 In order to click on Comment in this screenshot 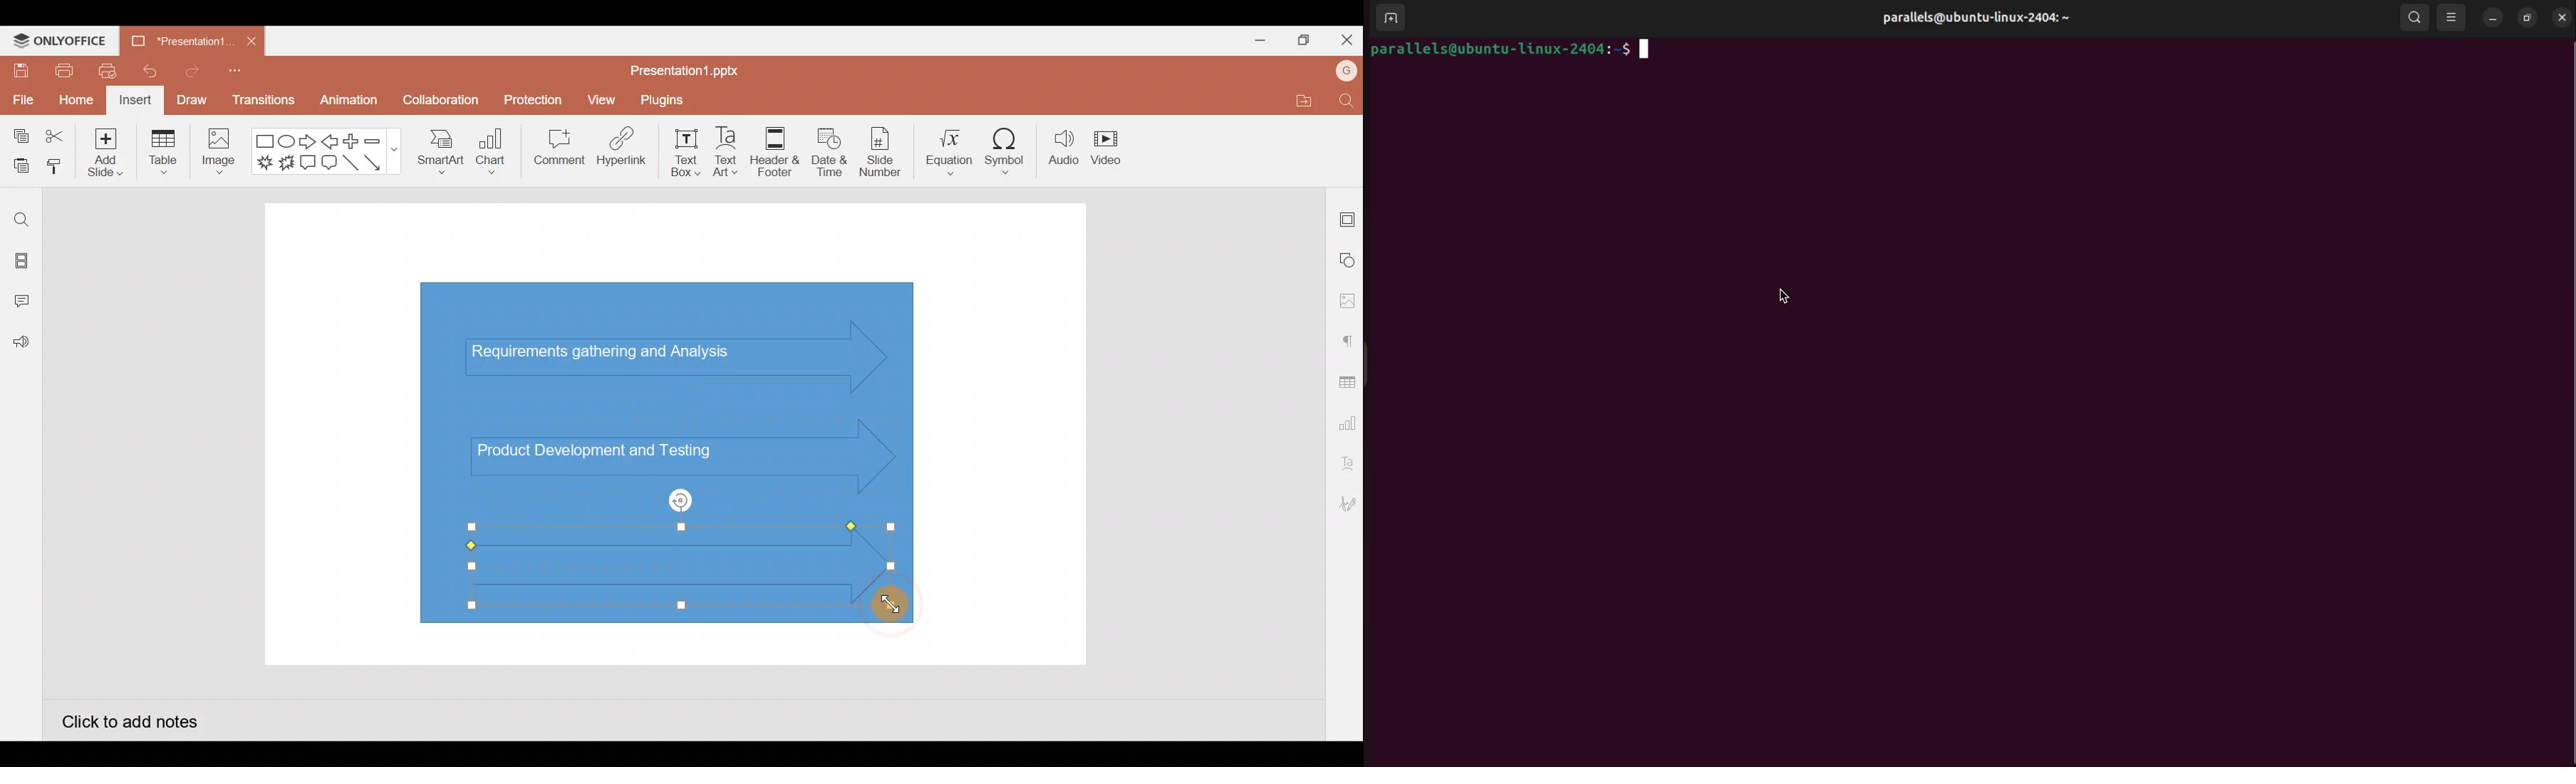, I will do `click(554, 150)`.